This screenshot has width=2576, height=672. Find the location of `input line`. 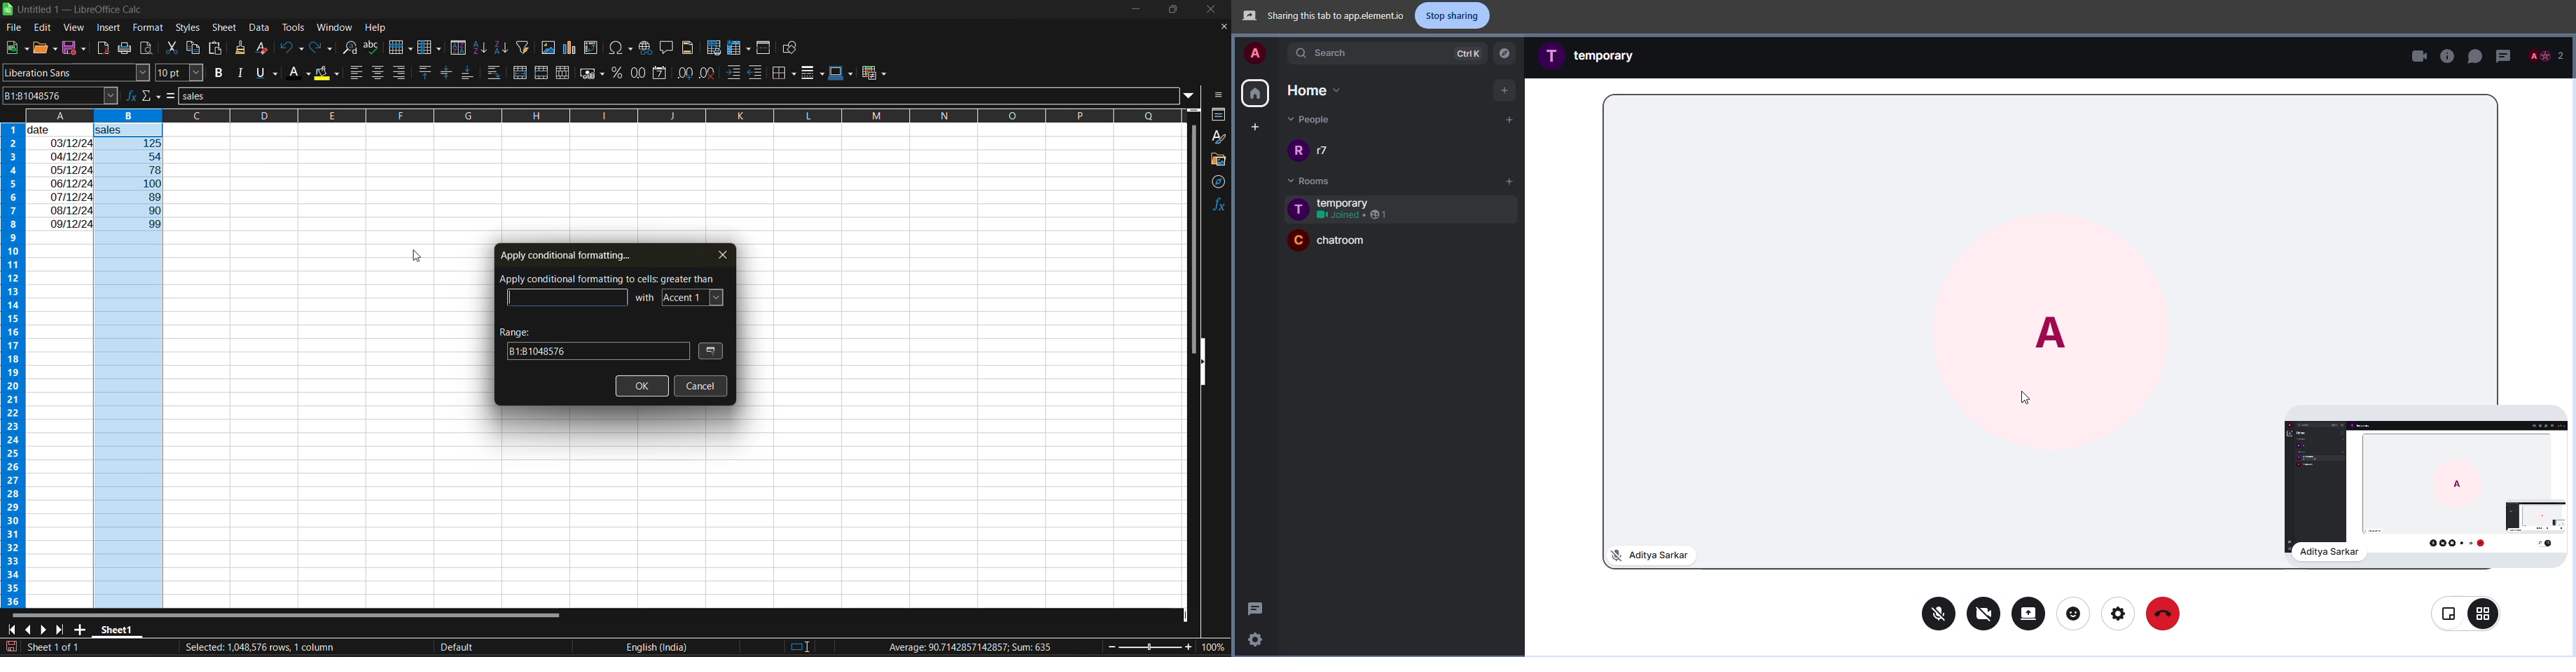

input line is located at coordinates (681, 97).